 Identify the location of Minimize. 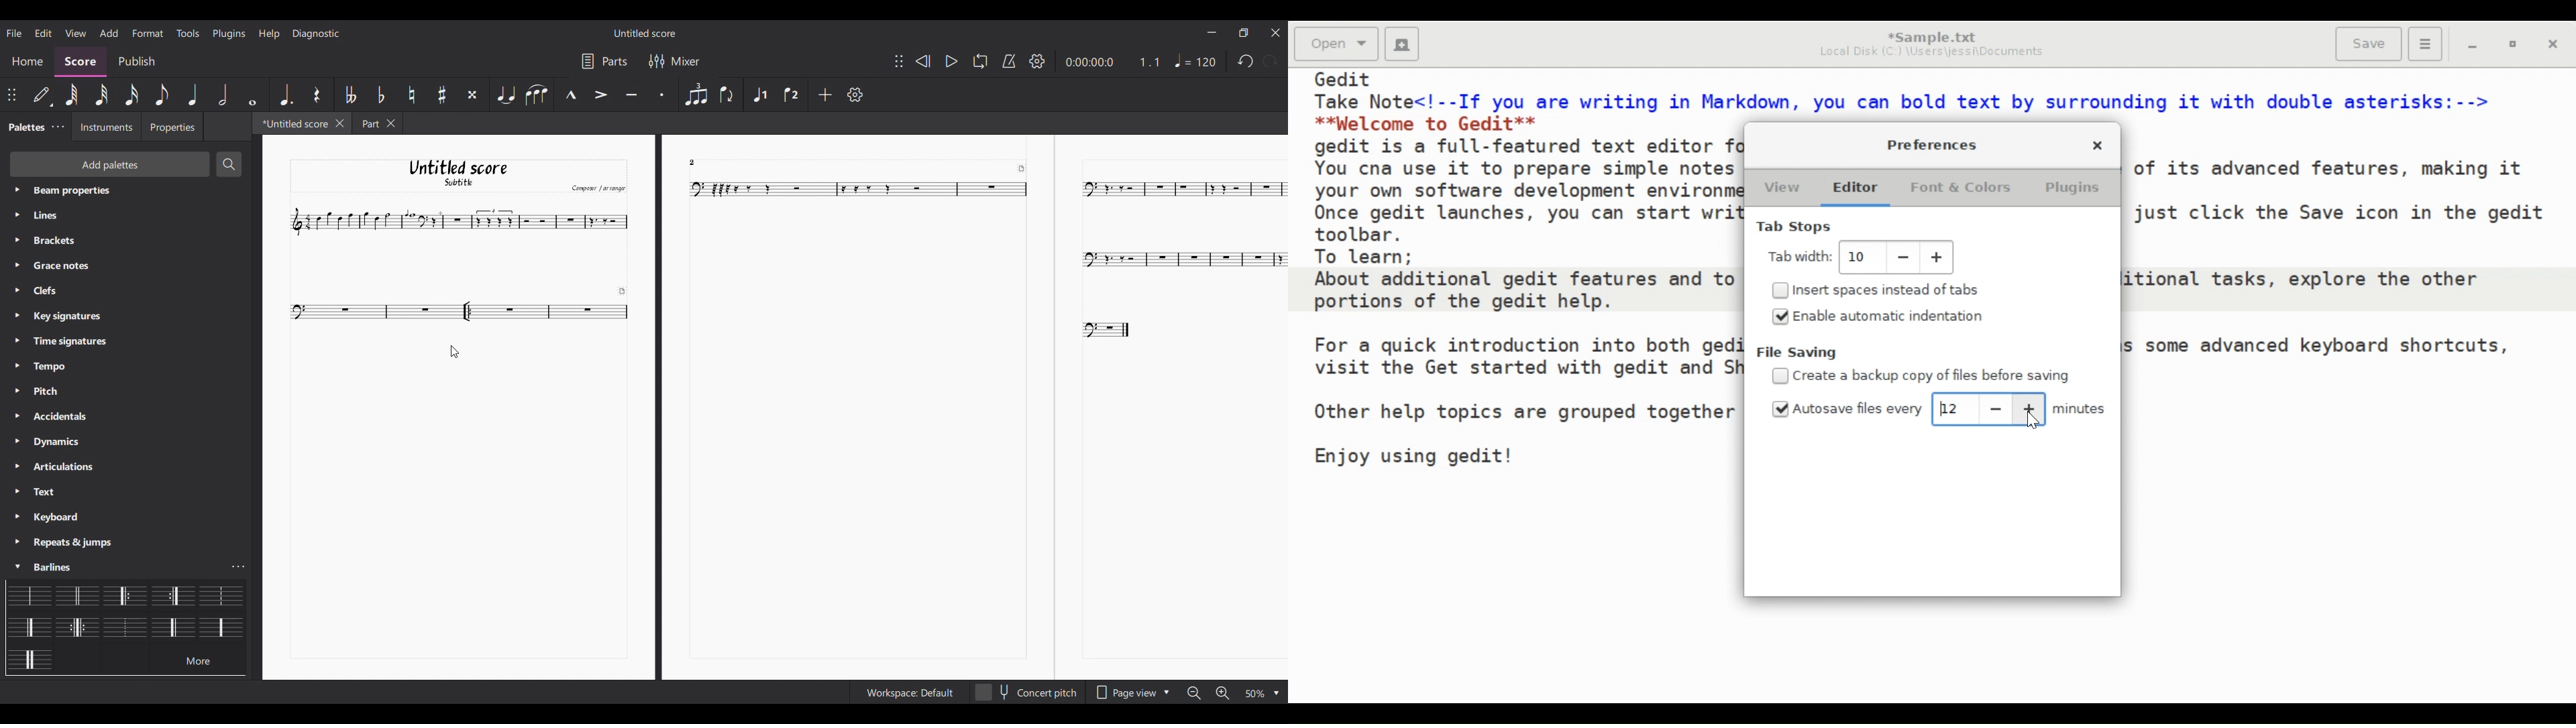
(1212, 33).